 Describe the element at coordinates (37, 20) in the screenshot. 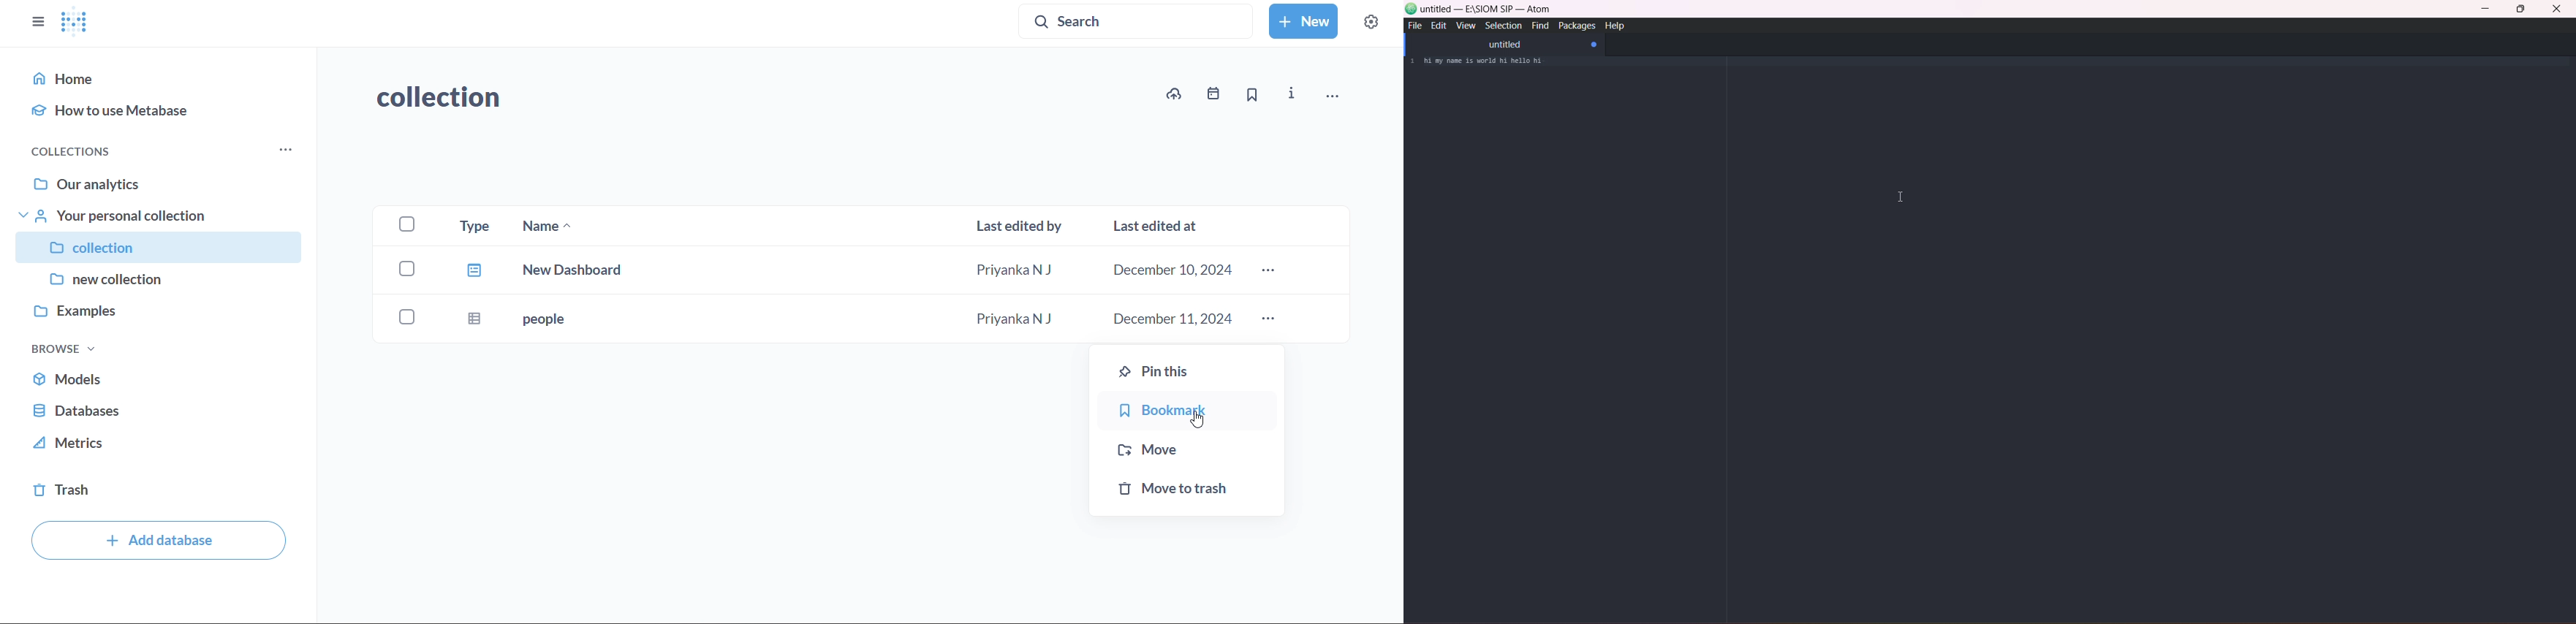

I see `close sidebars` at that location.